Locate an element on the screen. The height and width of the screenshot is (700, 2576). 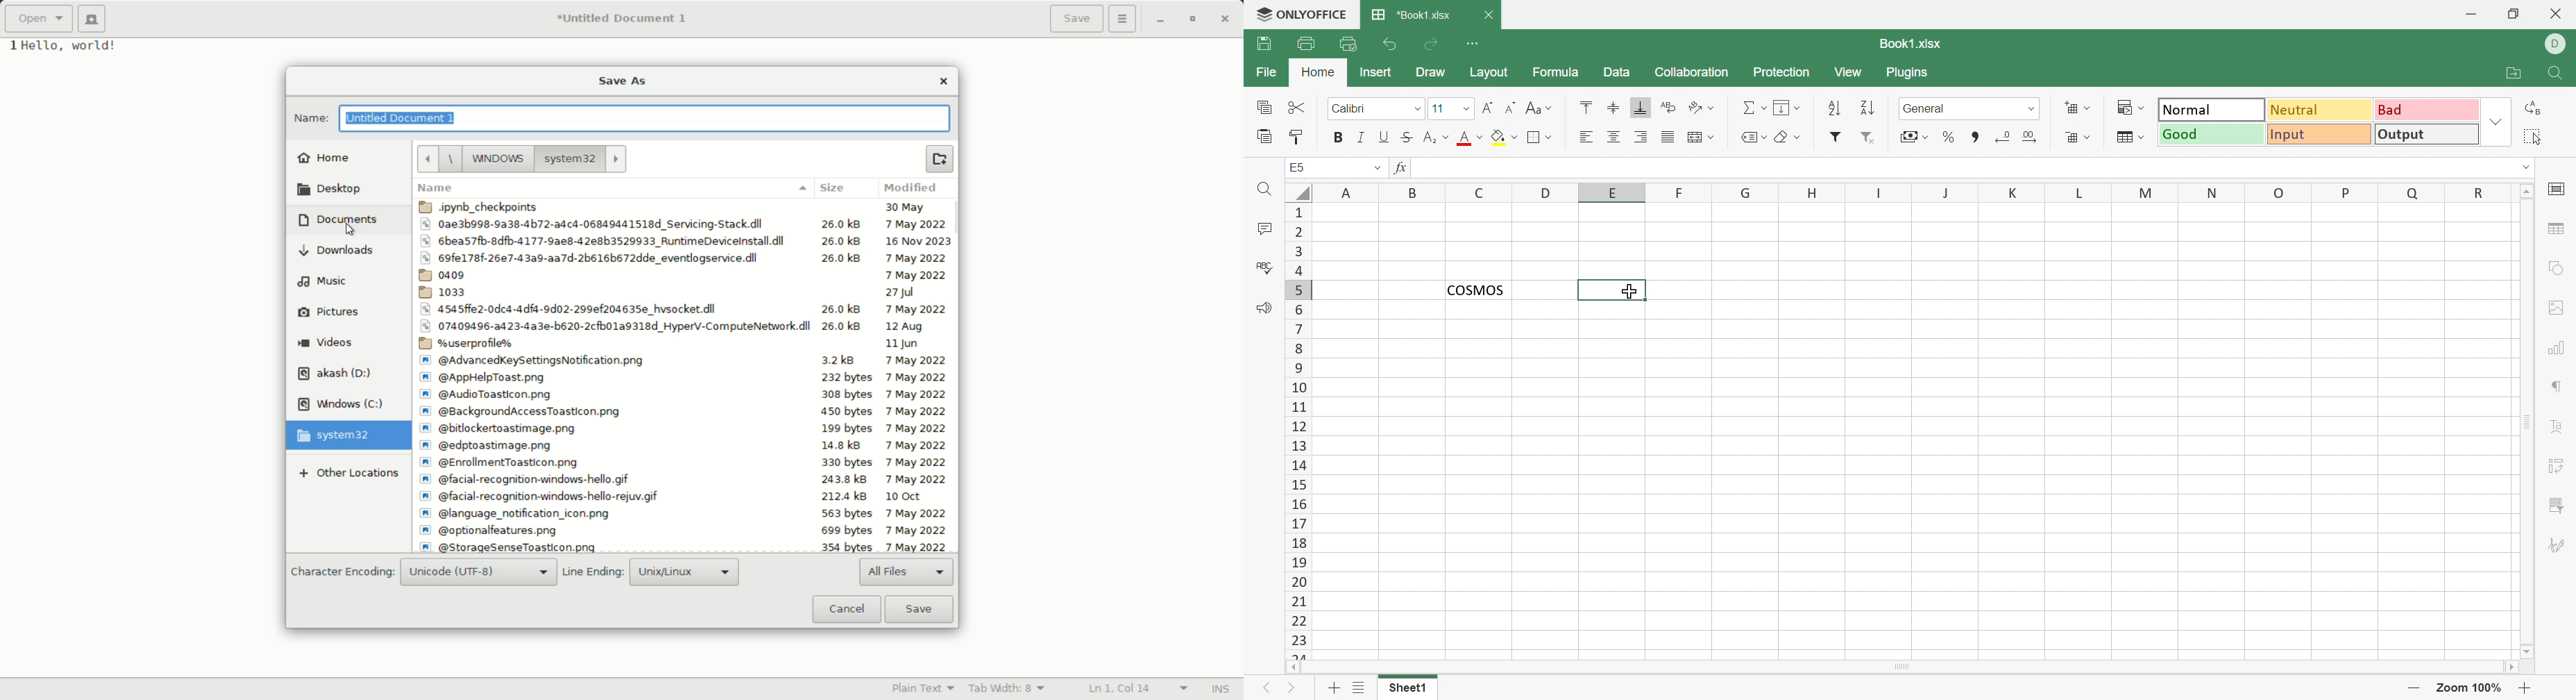
Sort ascending is located at coordinates (1835, 110).